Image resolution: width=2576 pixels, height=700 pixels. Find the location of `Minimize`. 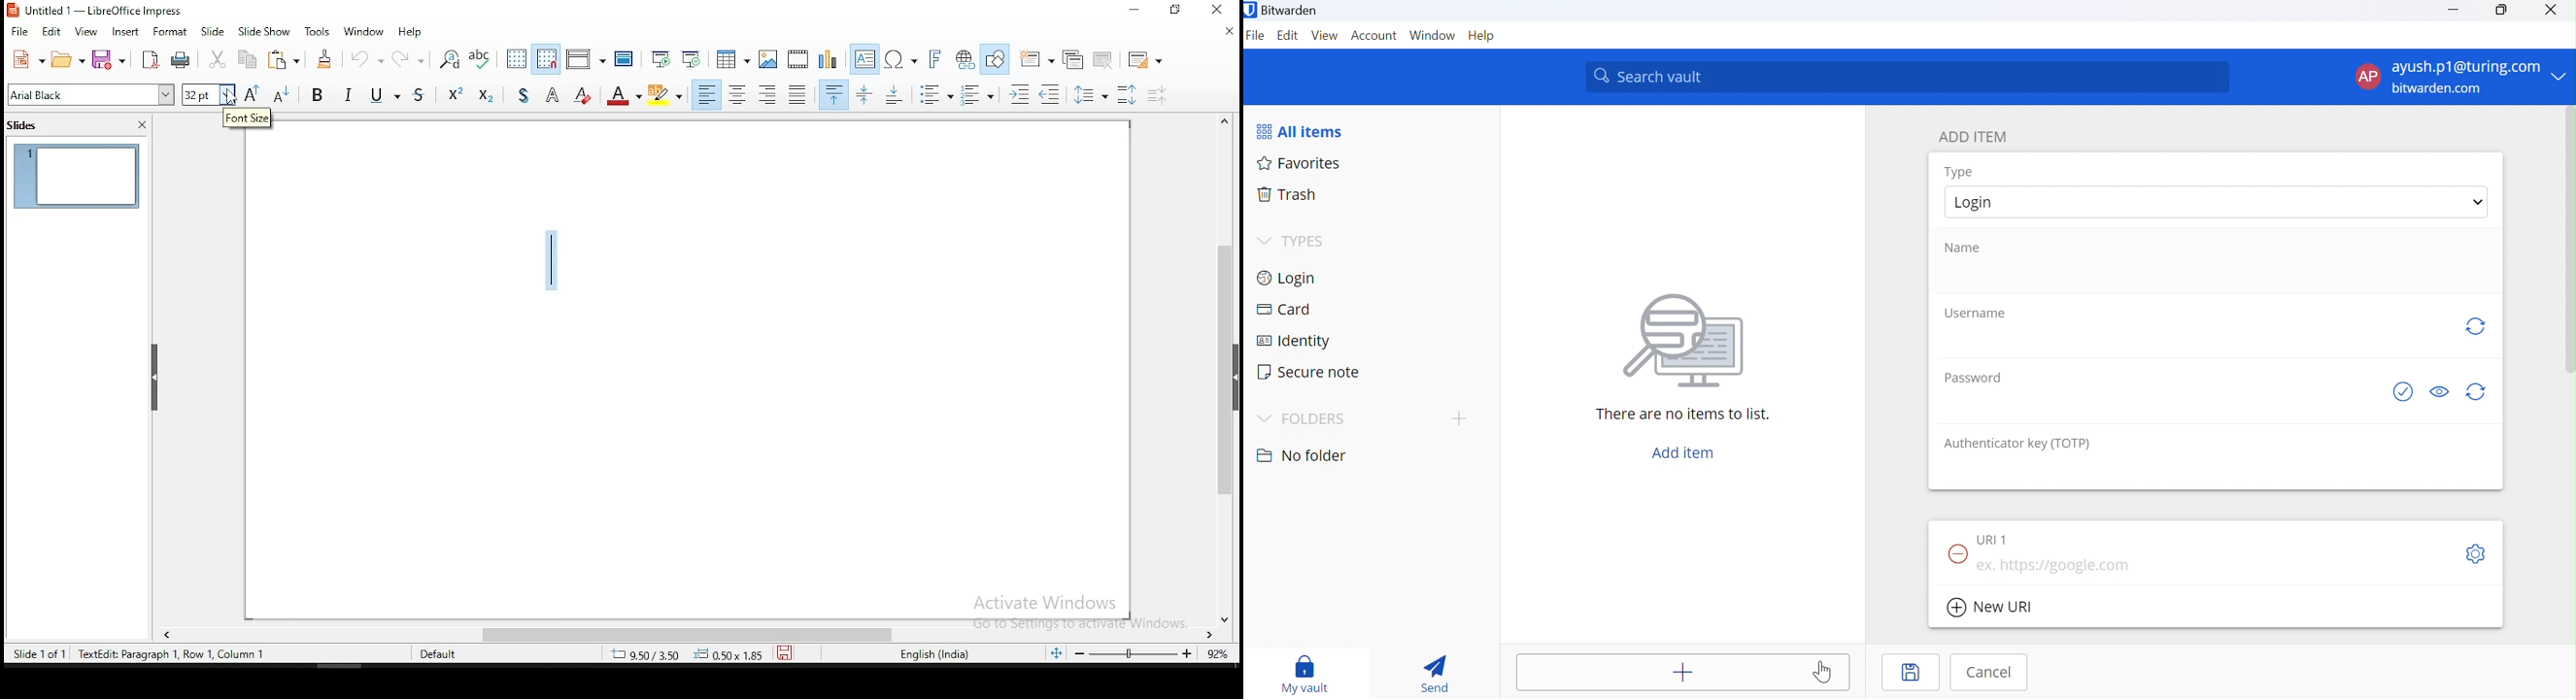

Minimize is located at coordinates (2455, 10).